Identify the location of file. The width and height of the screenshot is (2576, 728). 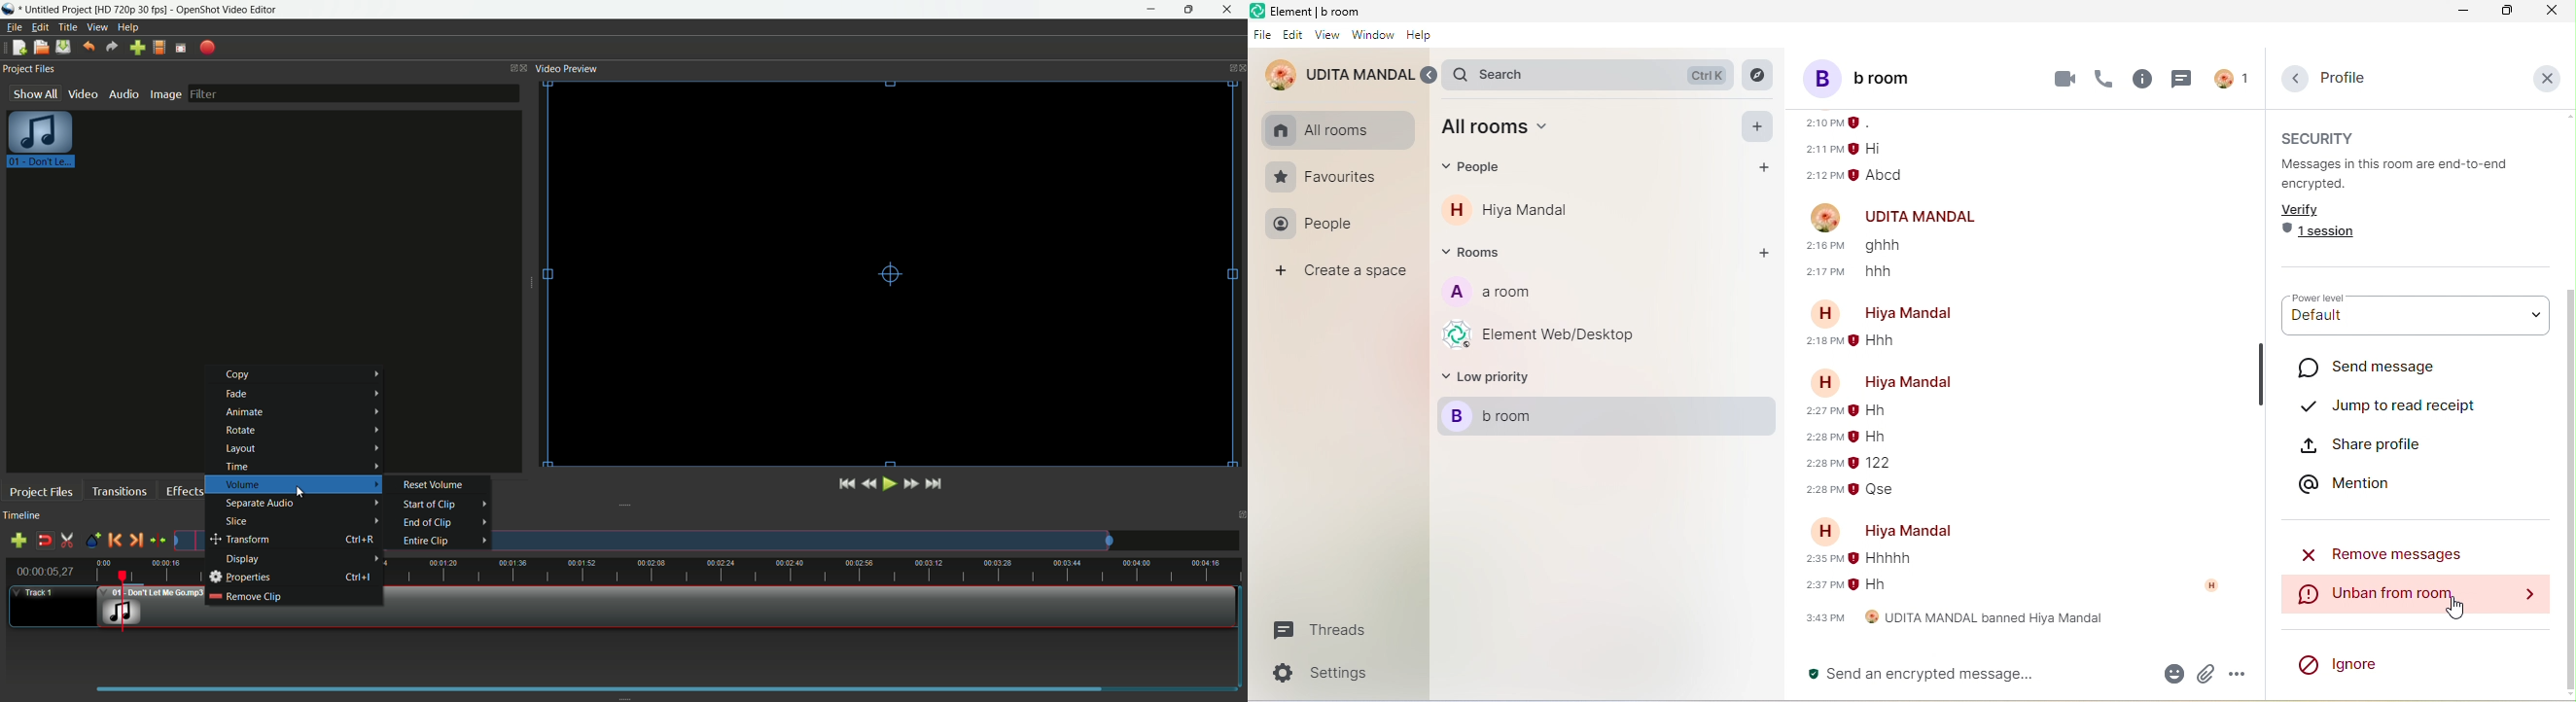
(1262, 36).